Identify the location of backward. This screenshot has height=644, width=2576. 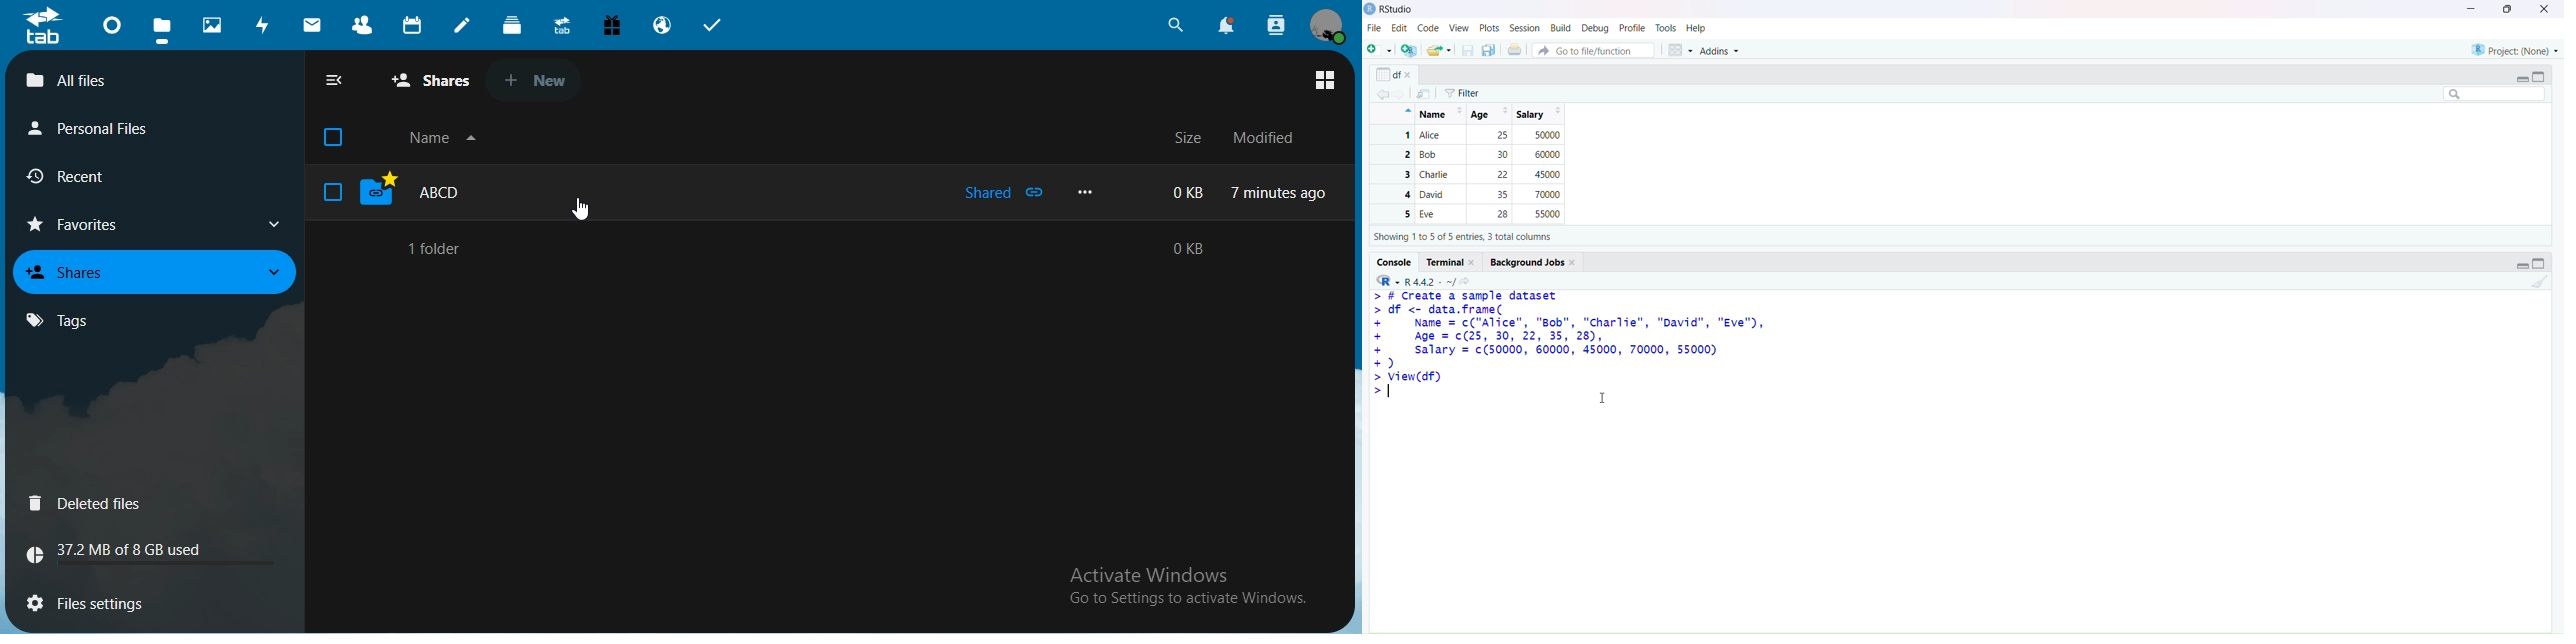
(1376, 94).